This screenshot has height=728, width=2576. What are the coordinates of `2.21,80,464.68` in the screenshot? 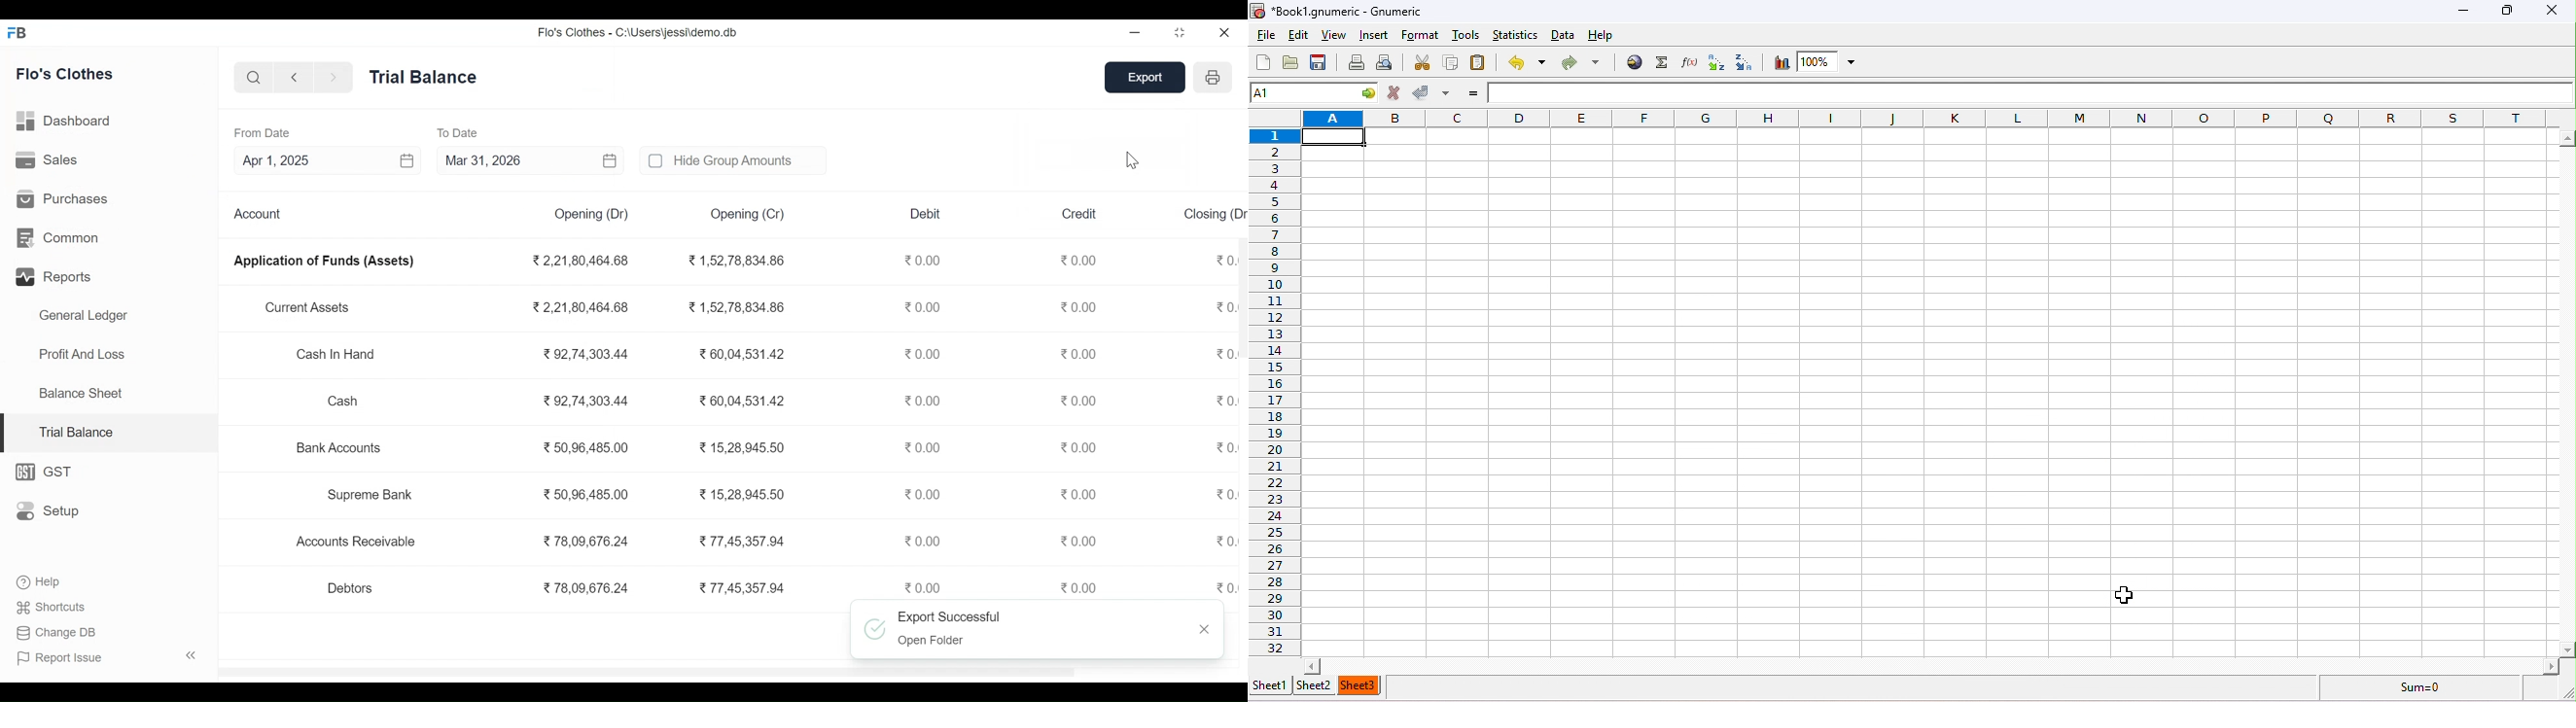 It's located at (581, 306).